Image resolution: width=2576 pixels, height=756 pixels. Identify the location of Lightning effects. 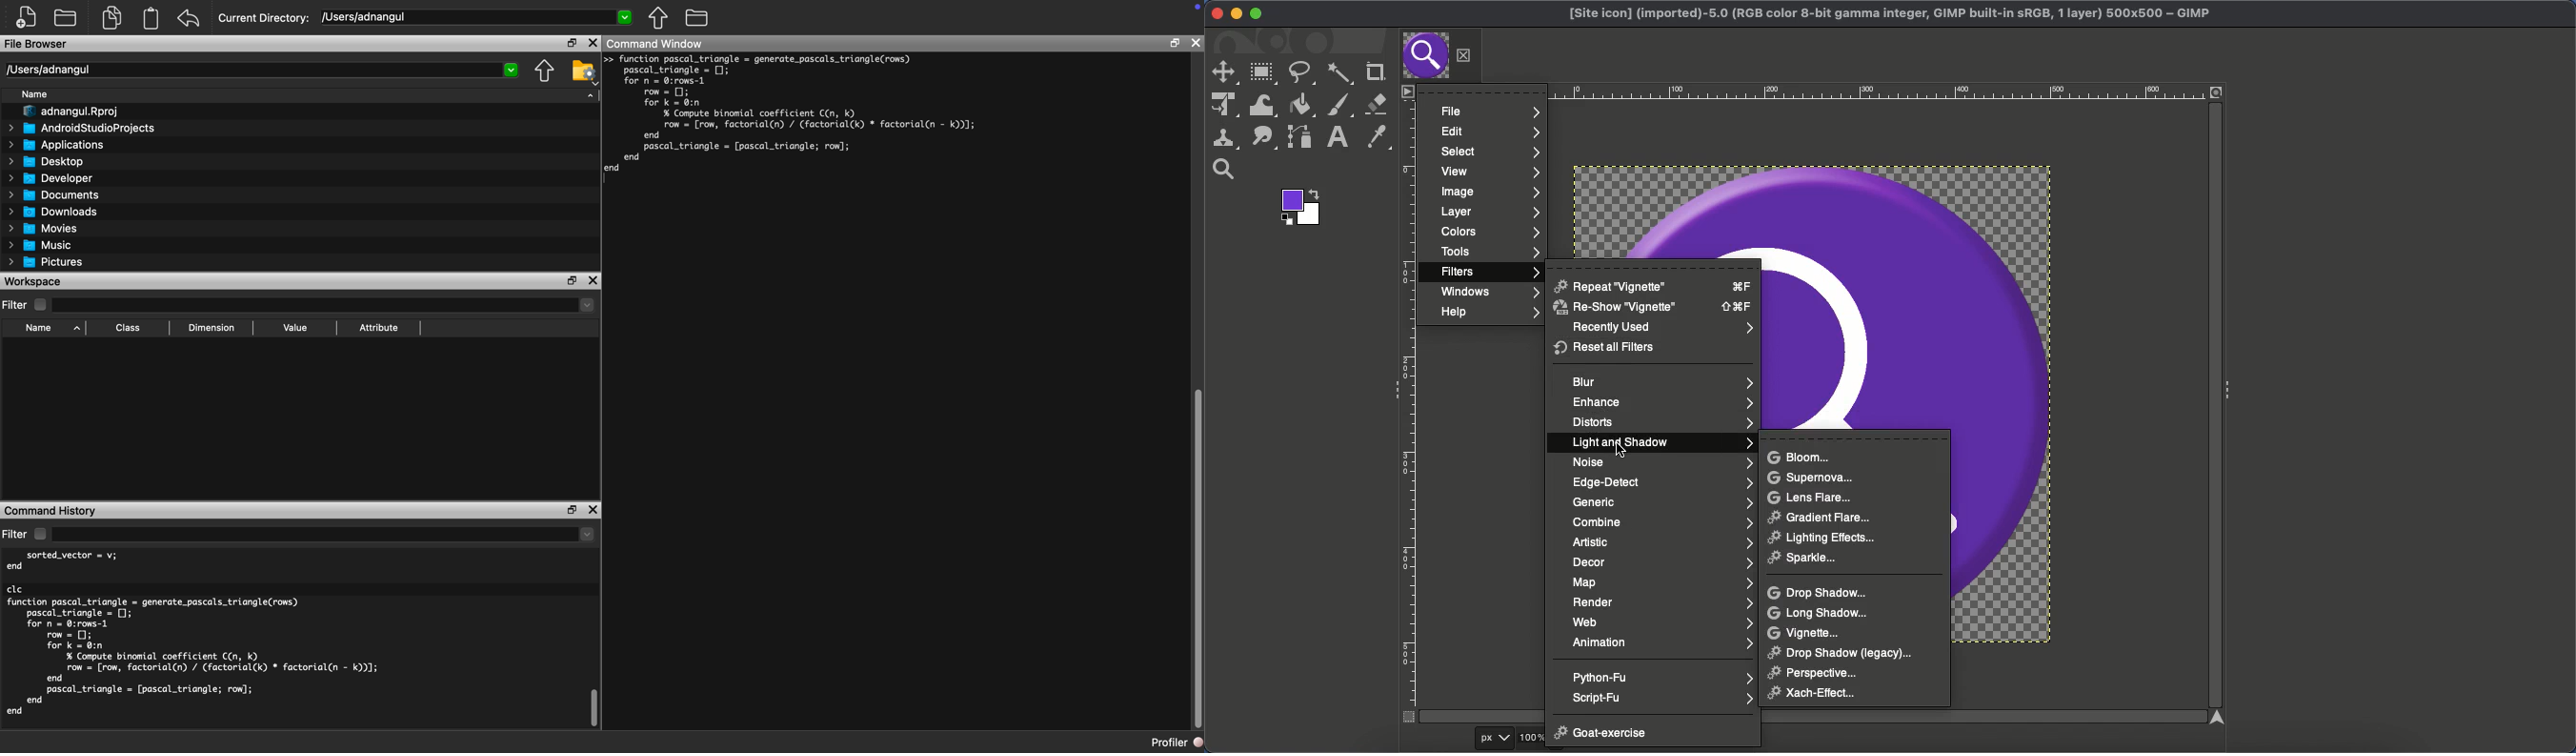
(1829, 539).